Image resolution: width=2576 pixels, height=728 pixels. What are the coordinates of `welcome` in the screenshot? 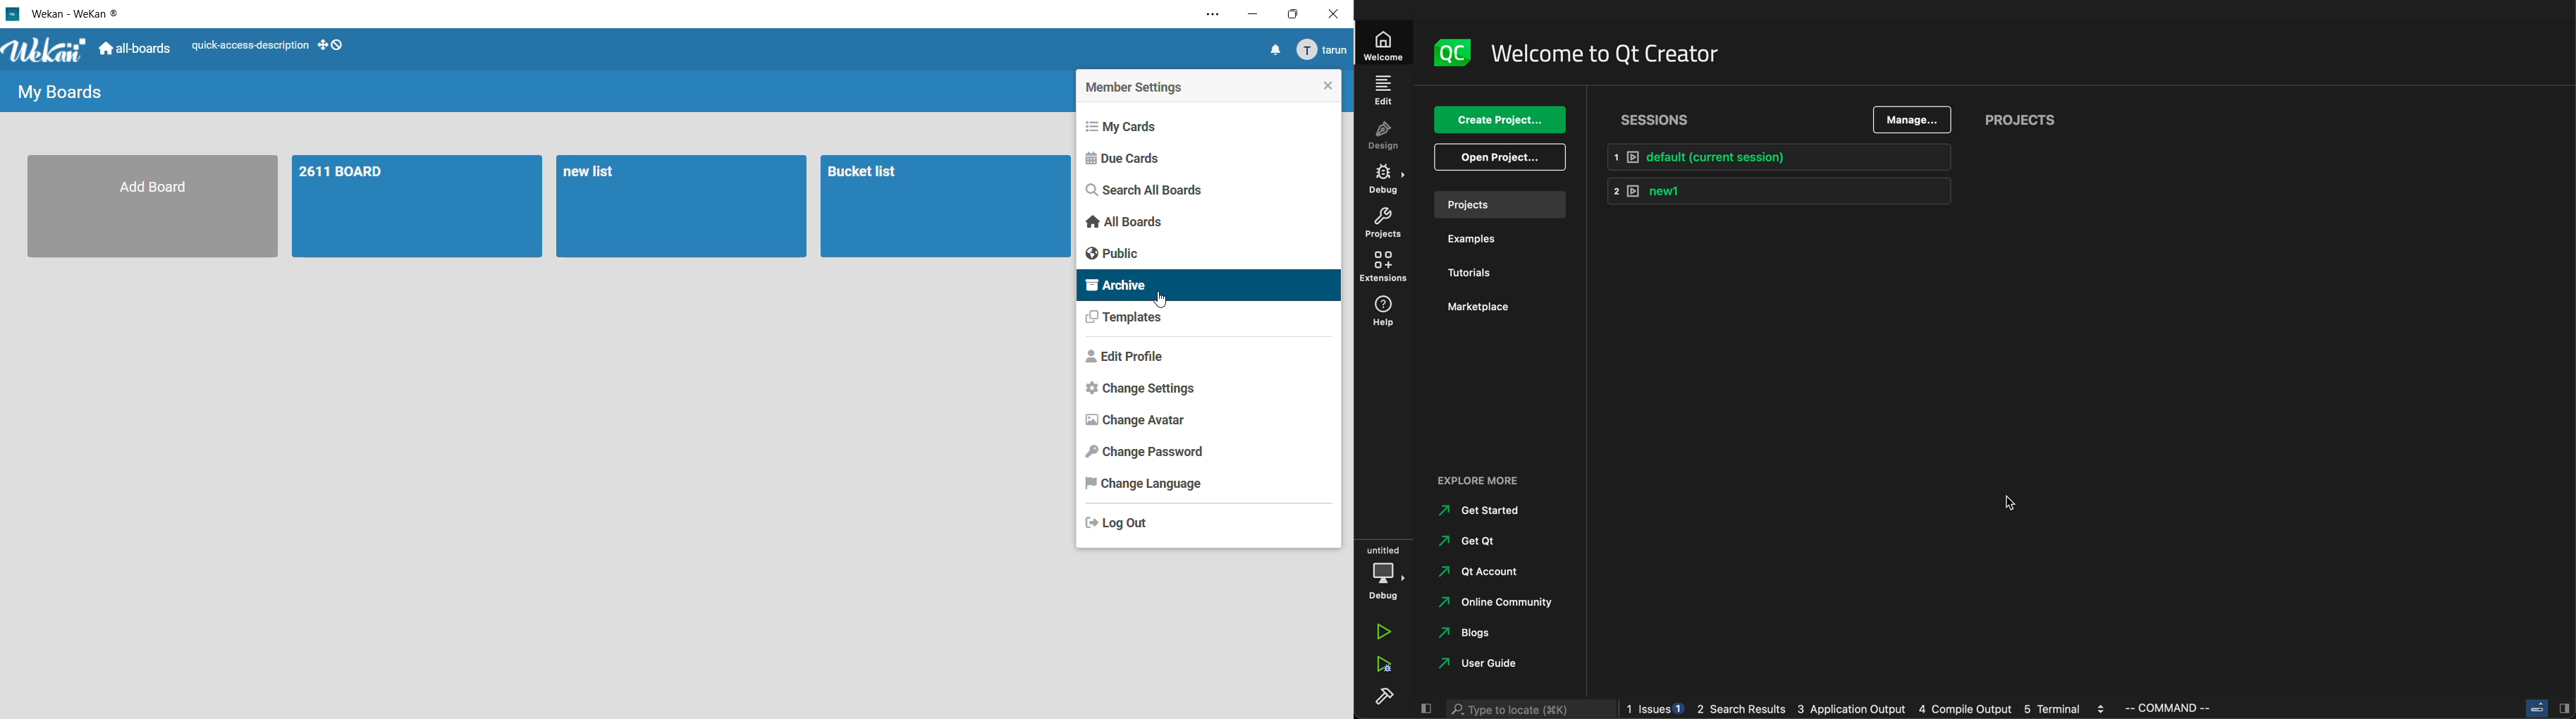 It's located at (1608, 53).